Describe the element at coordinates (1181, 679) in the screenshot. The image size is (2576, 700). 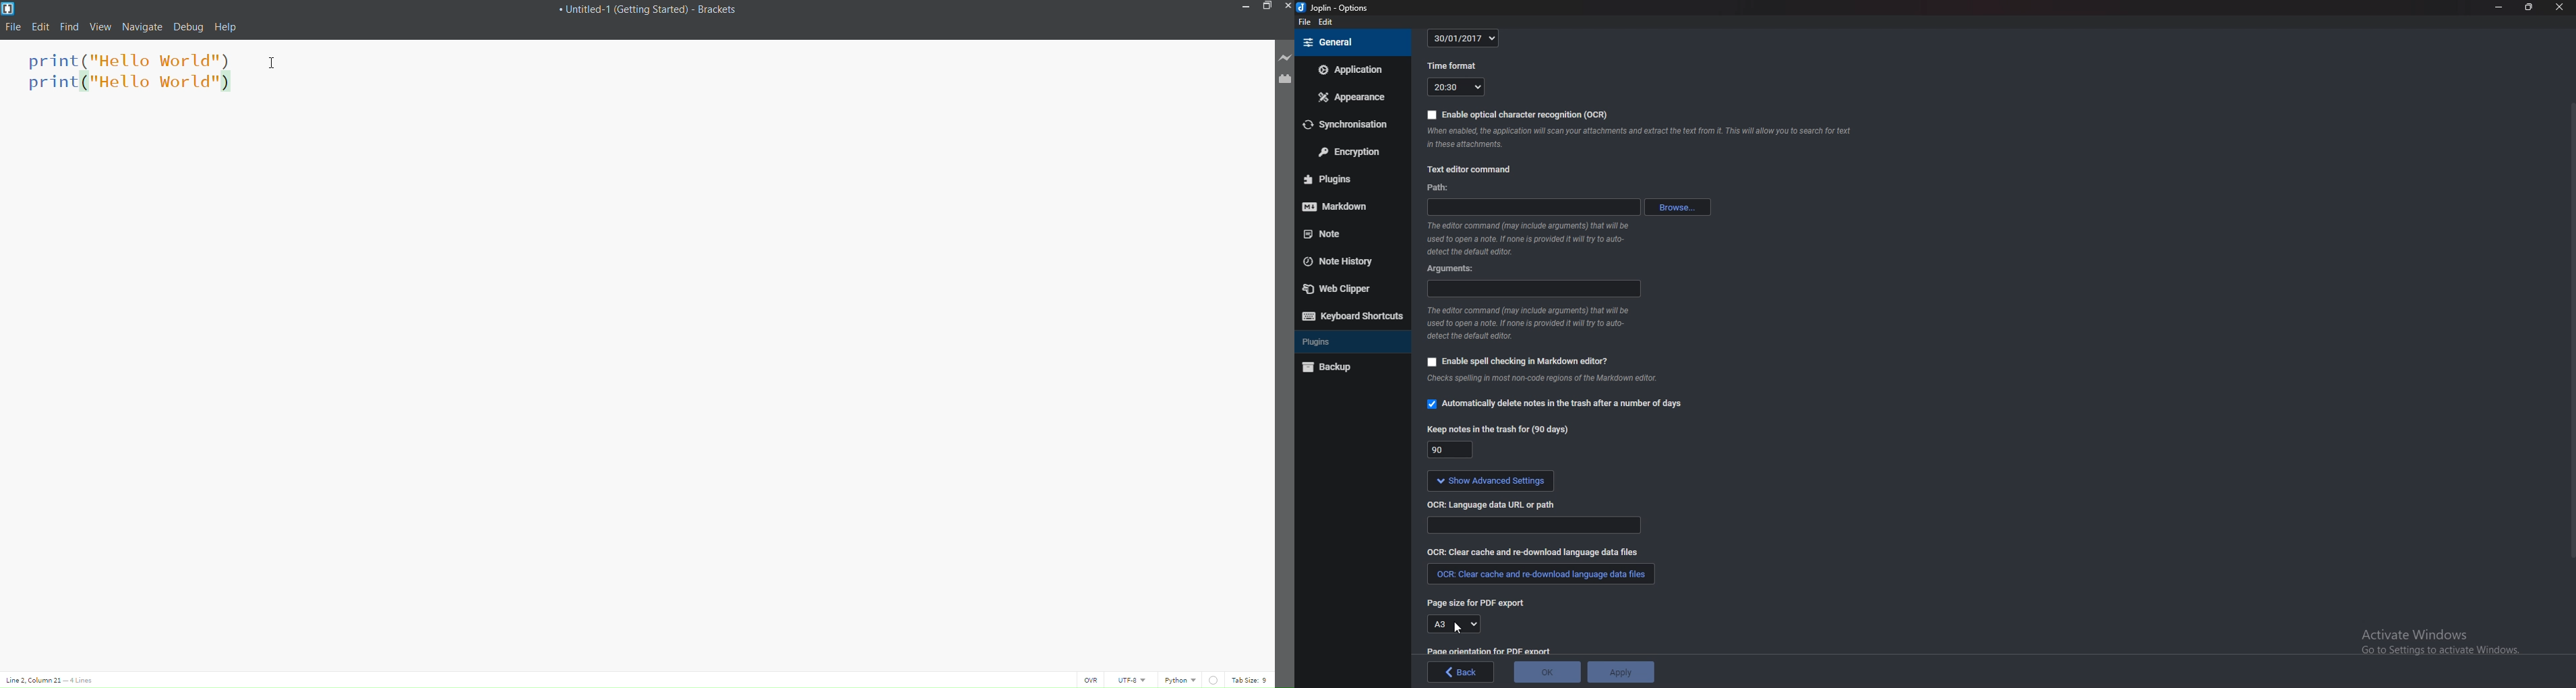
I see `programming language` at that location.